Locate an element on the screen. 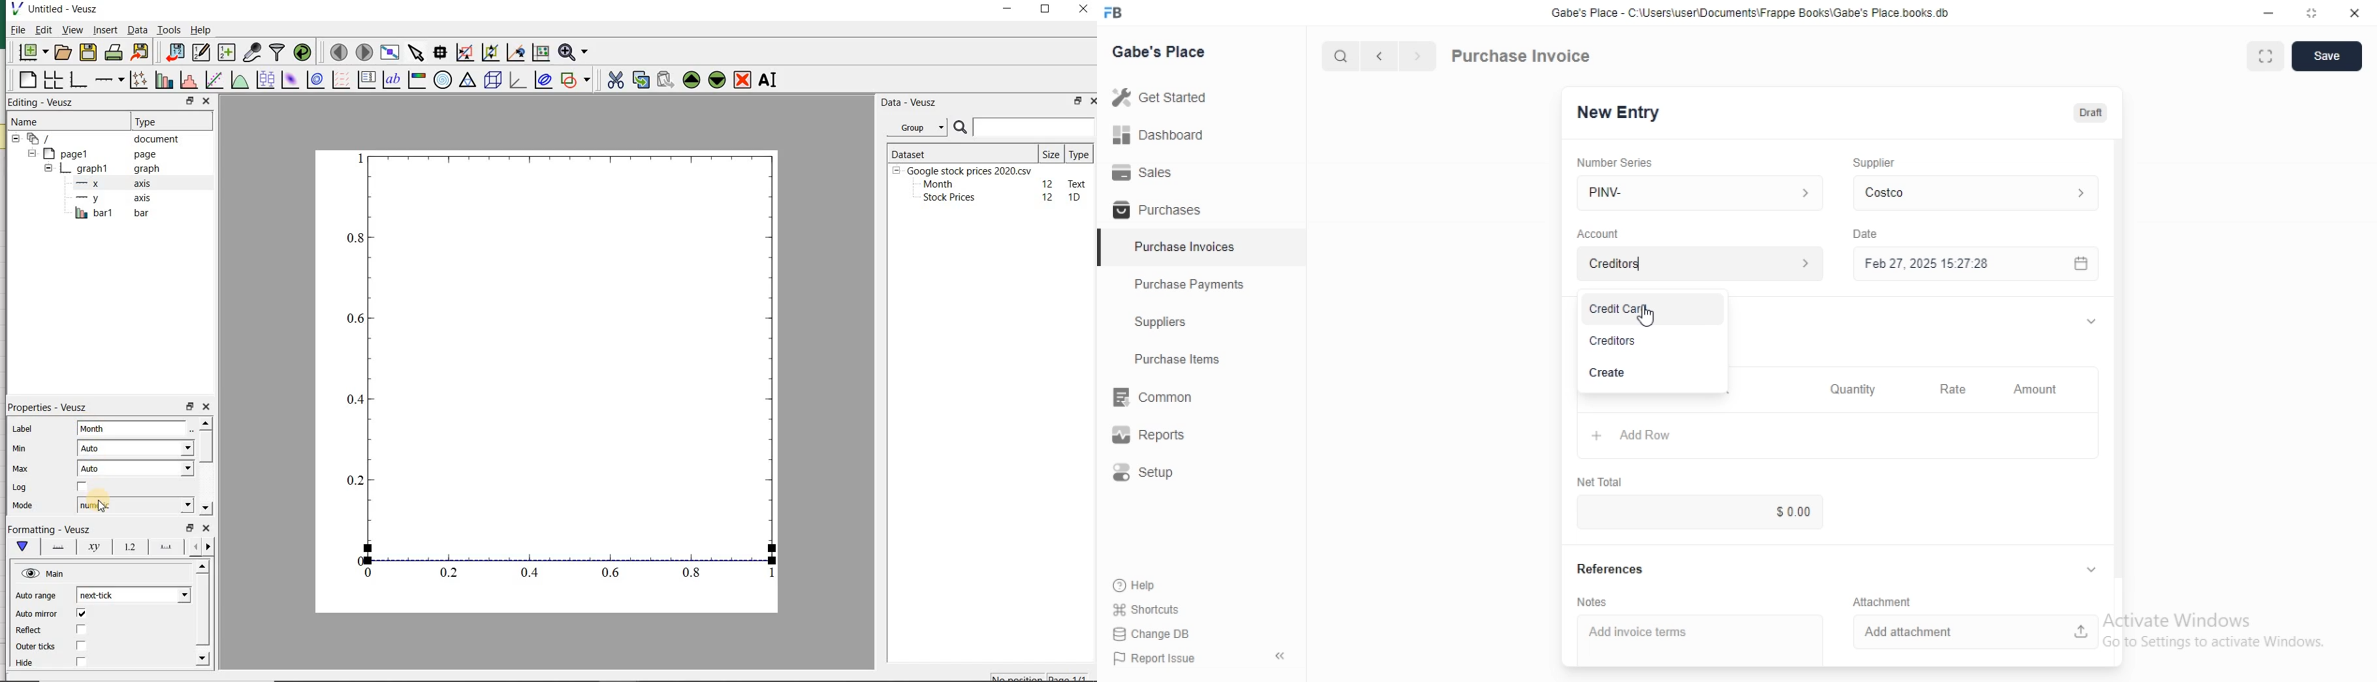  Auto range is located at coordinates (36, 596).